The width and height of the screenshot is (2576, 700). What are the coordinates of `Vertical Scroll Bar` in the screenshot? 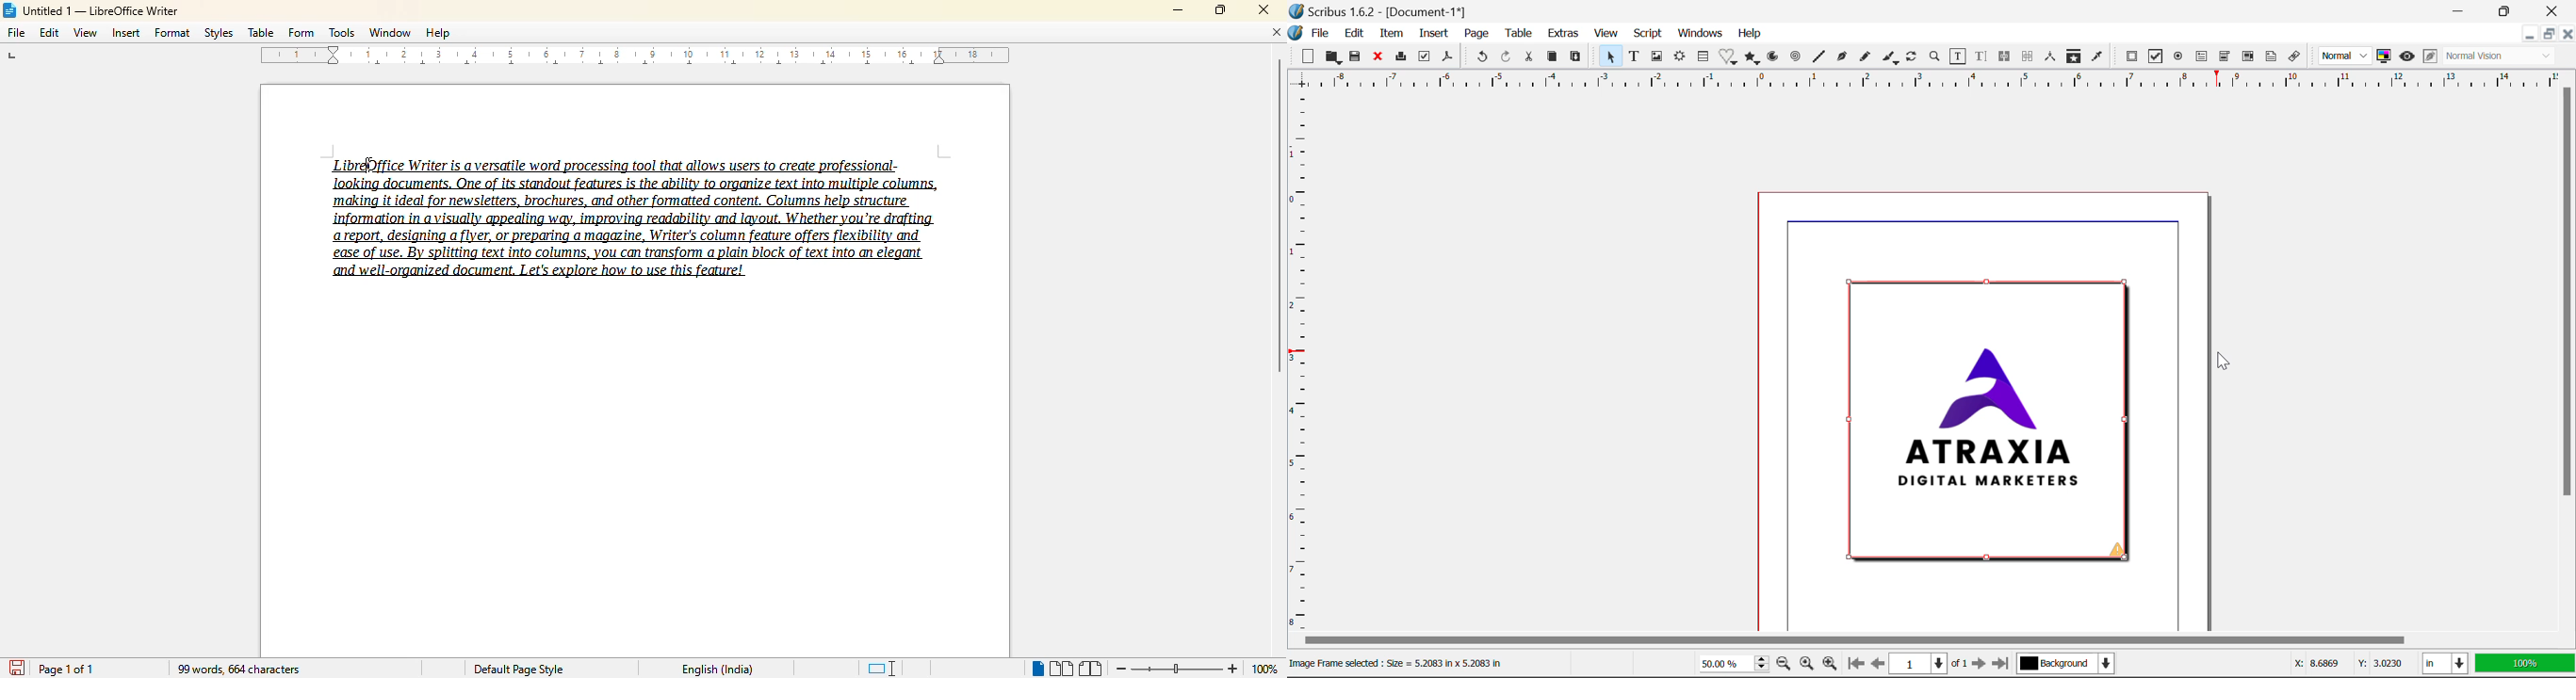 It's located at (2569, 348).